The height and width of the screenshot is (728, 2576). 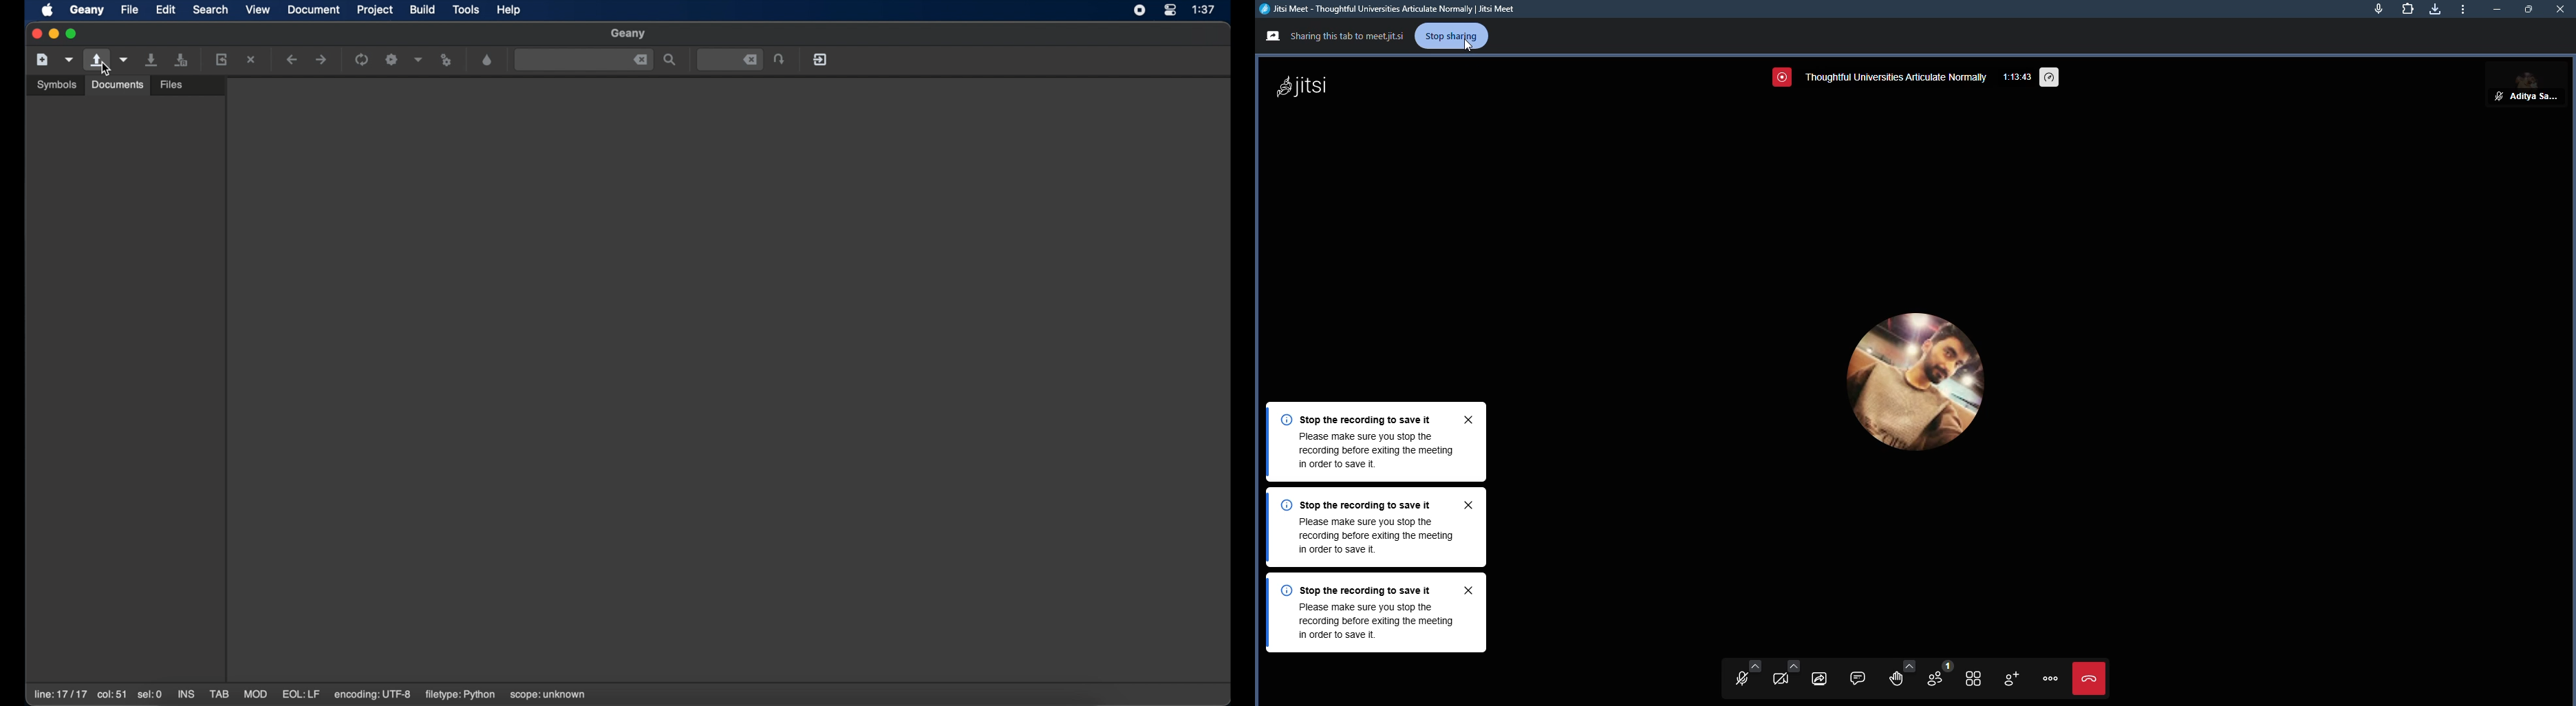 I want to click on reload the current file from disk, so click(x=222, y=59).